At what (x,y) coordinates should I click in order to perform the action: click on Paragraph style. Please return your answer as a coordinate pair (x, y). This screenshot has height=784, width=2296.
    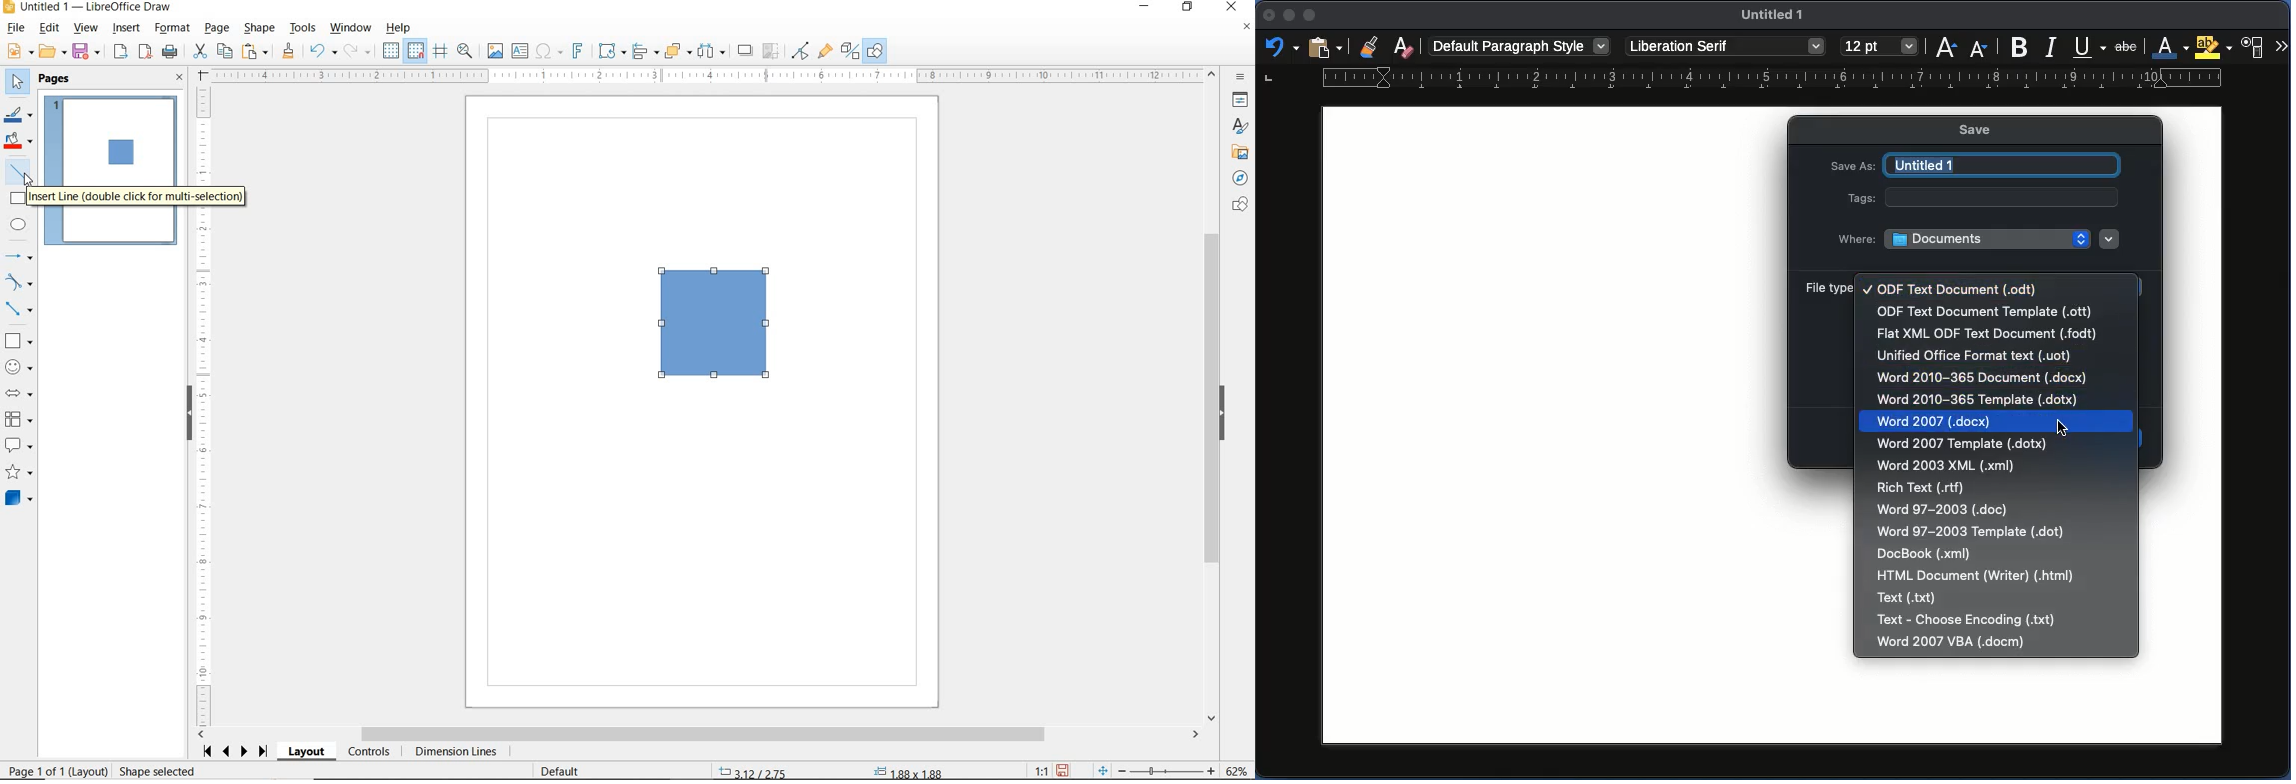
    Looking at the image, I should click on (1520, 45).